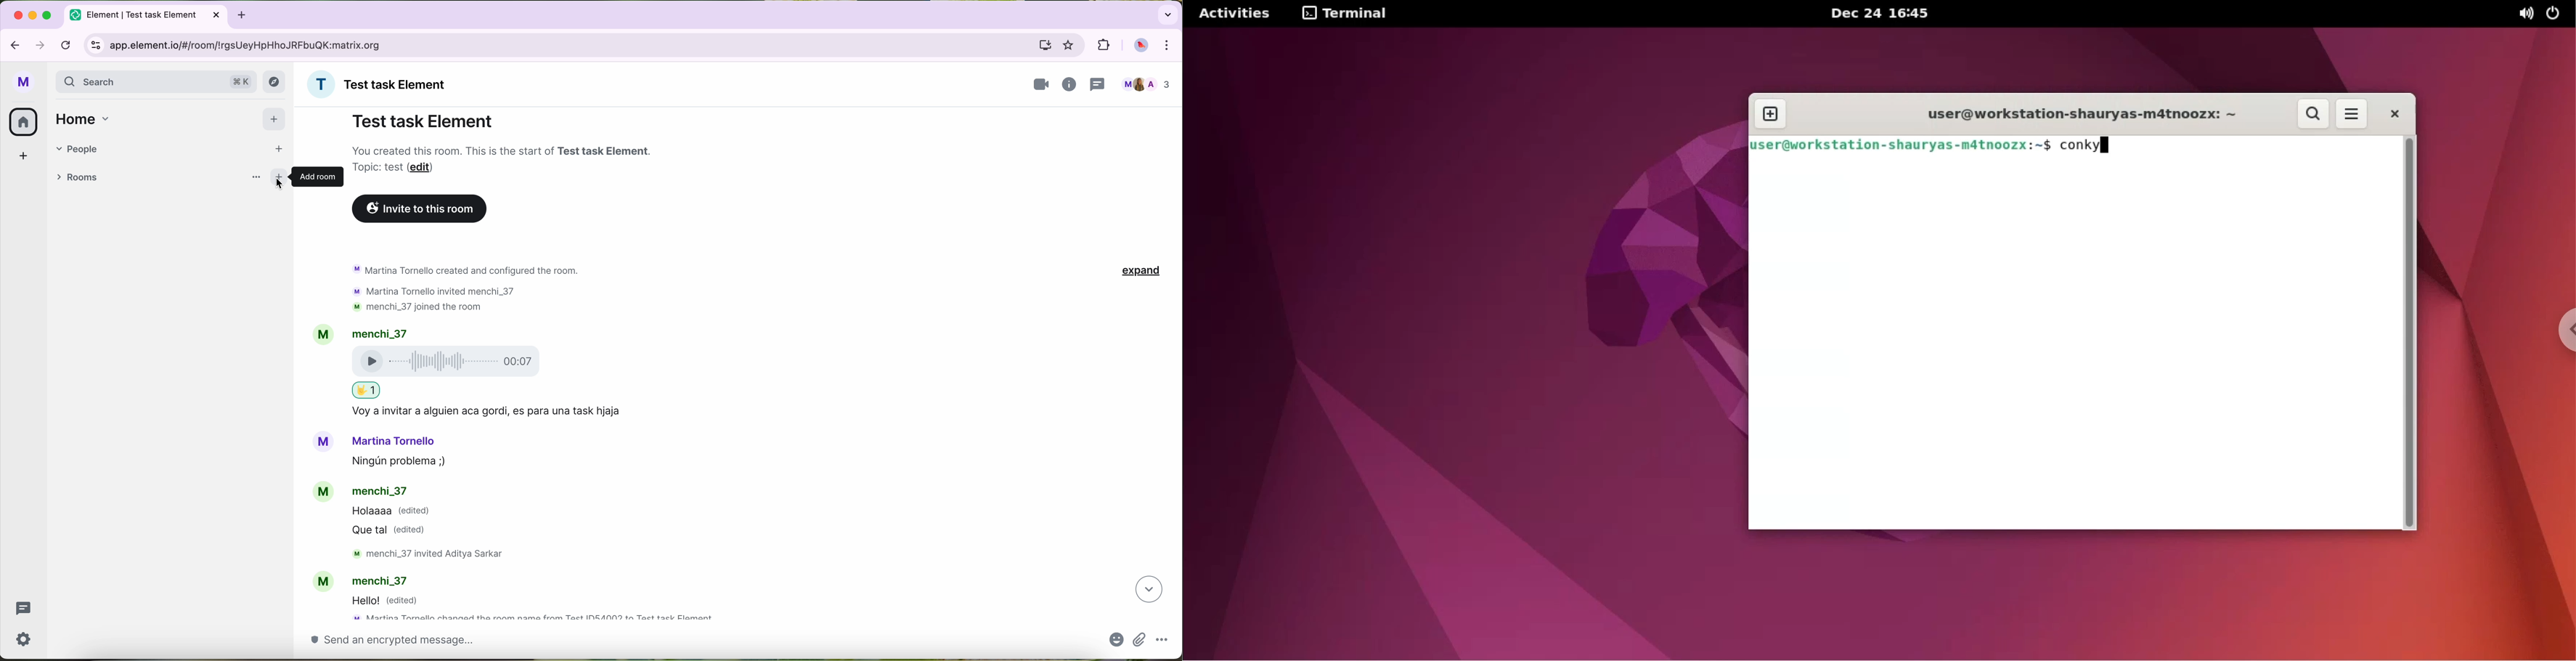  What do you see at coordinates (96, 46) in the screenshot?
I see `controls` at bounding box center [96, 46].